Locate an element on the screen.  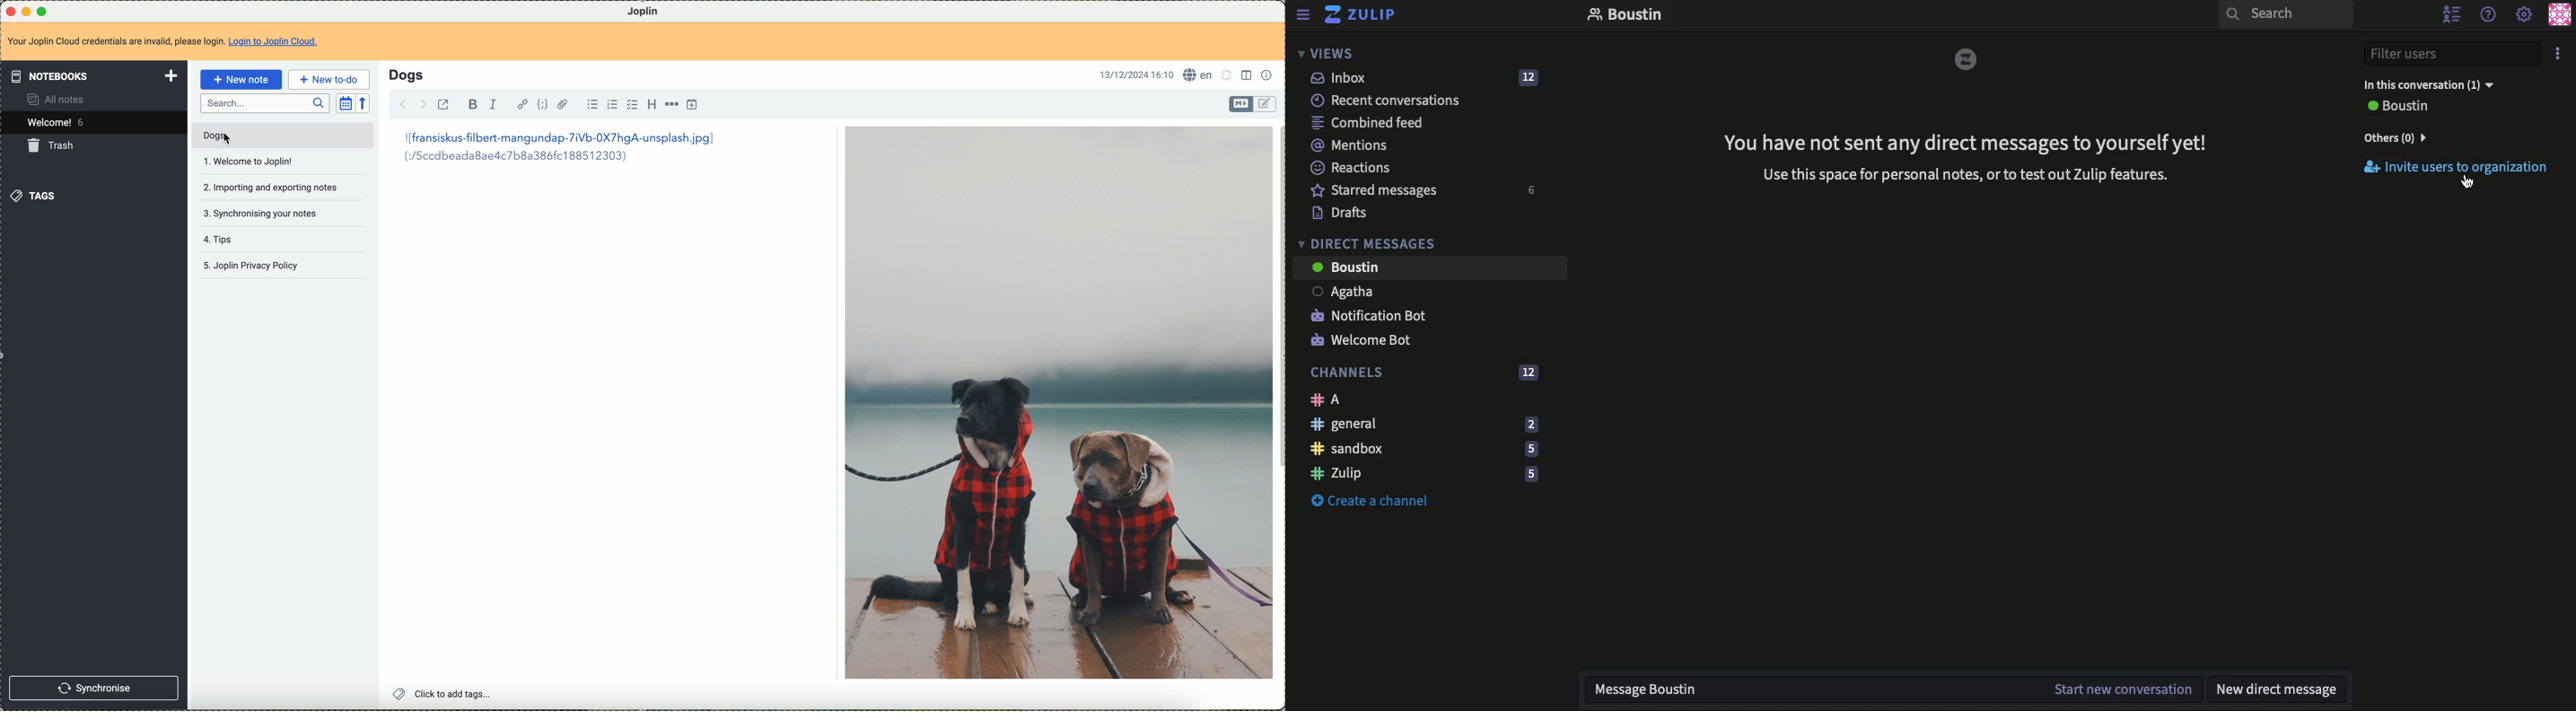
welcome to joplin is located at coordinates (251, 161).